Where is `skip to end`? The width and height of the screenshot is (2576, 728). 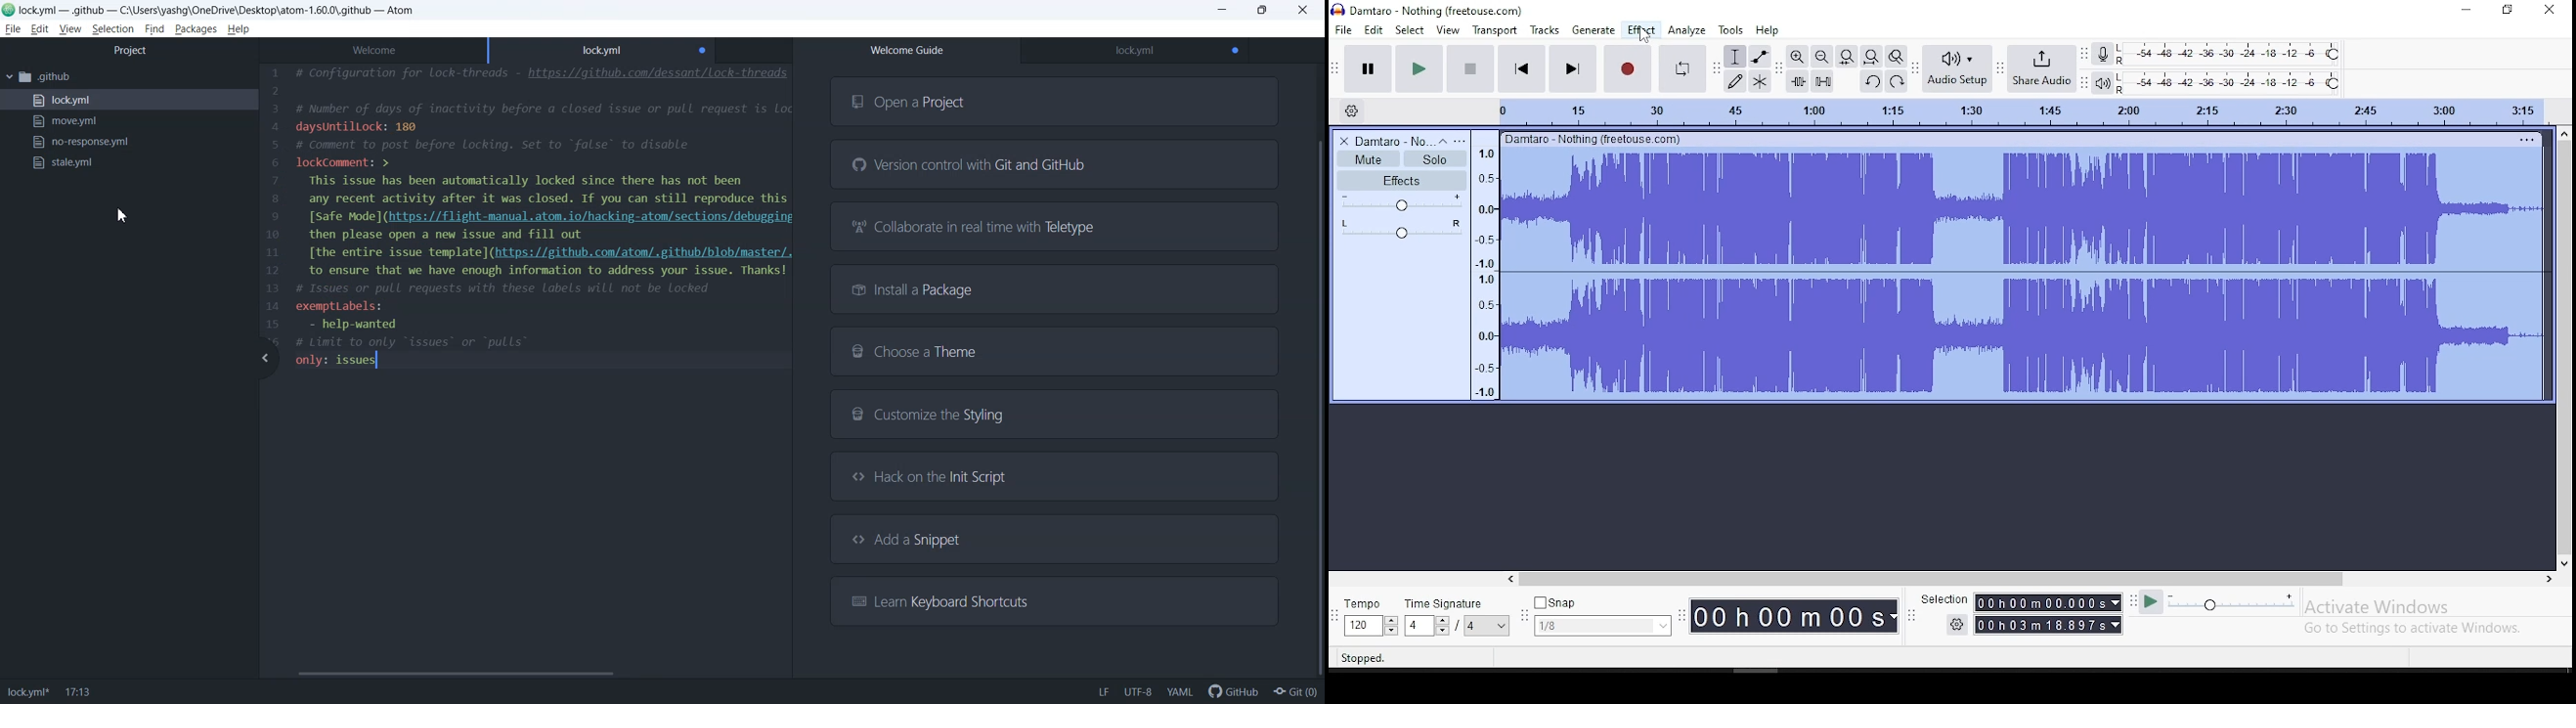
skip to end is located at coordinates (1571, 68).